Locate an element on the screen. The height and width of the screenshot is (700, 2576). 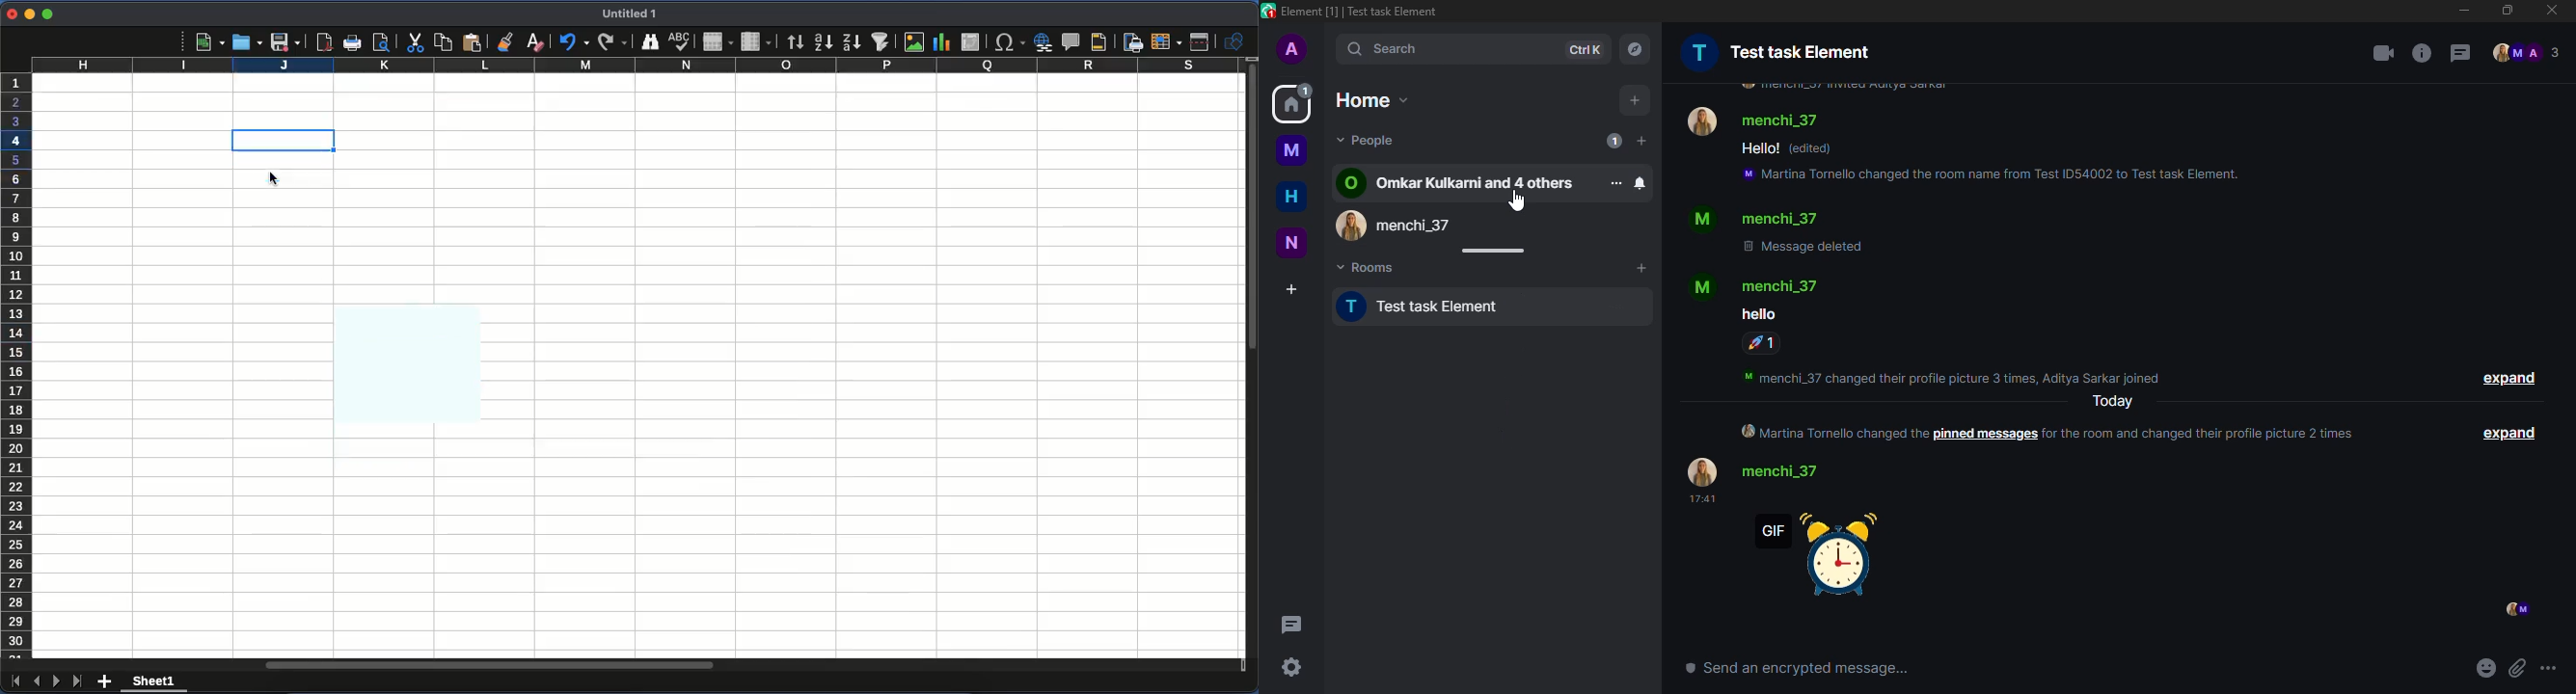
comment is located at coordinates (1072, 41).